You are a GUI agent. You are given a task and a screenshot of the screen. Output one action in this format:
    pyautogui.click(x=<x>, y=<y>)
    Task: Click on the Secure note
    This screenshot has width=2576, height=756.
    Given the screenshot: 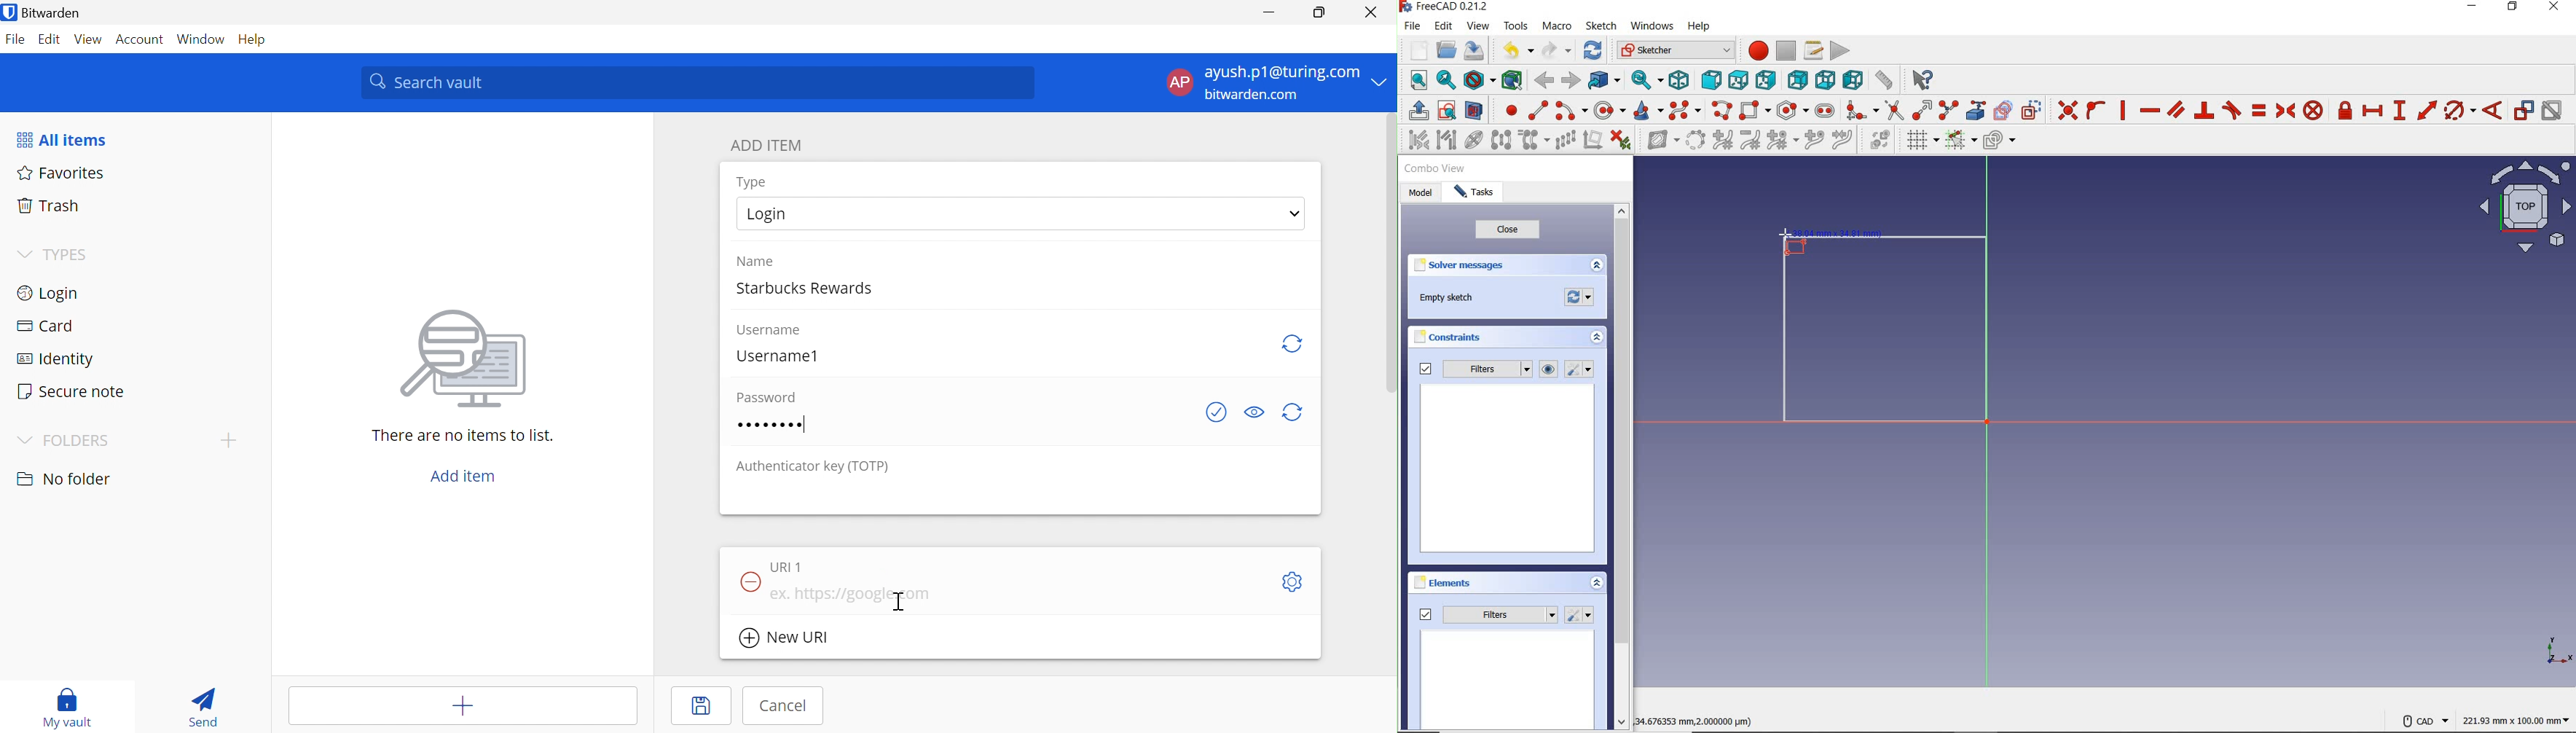 What is the action you would take?
    pyautogui.click(x=71, y=391)
    